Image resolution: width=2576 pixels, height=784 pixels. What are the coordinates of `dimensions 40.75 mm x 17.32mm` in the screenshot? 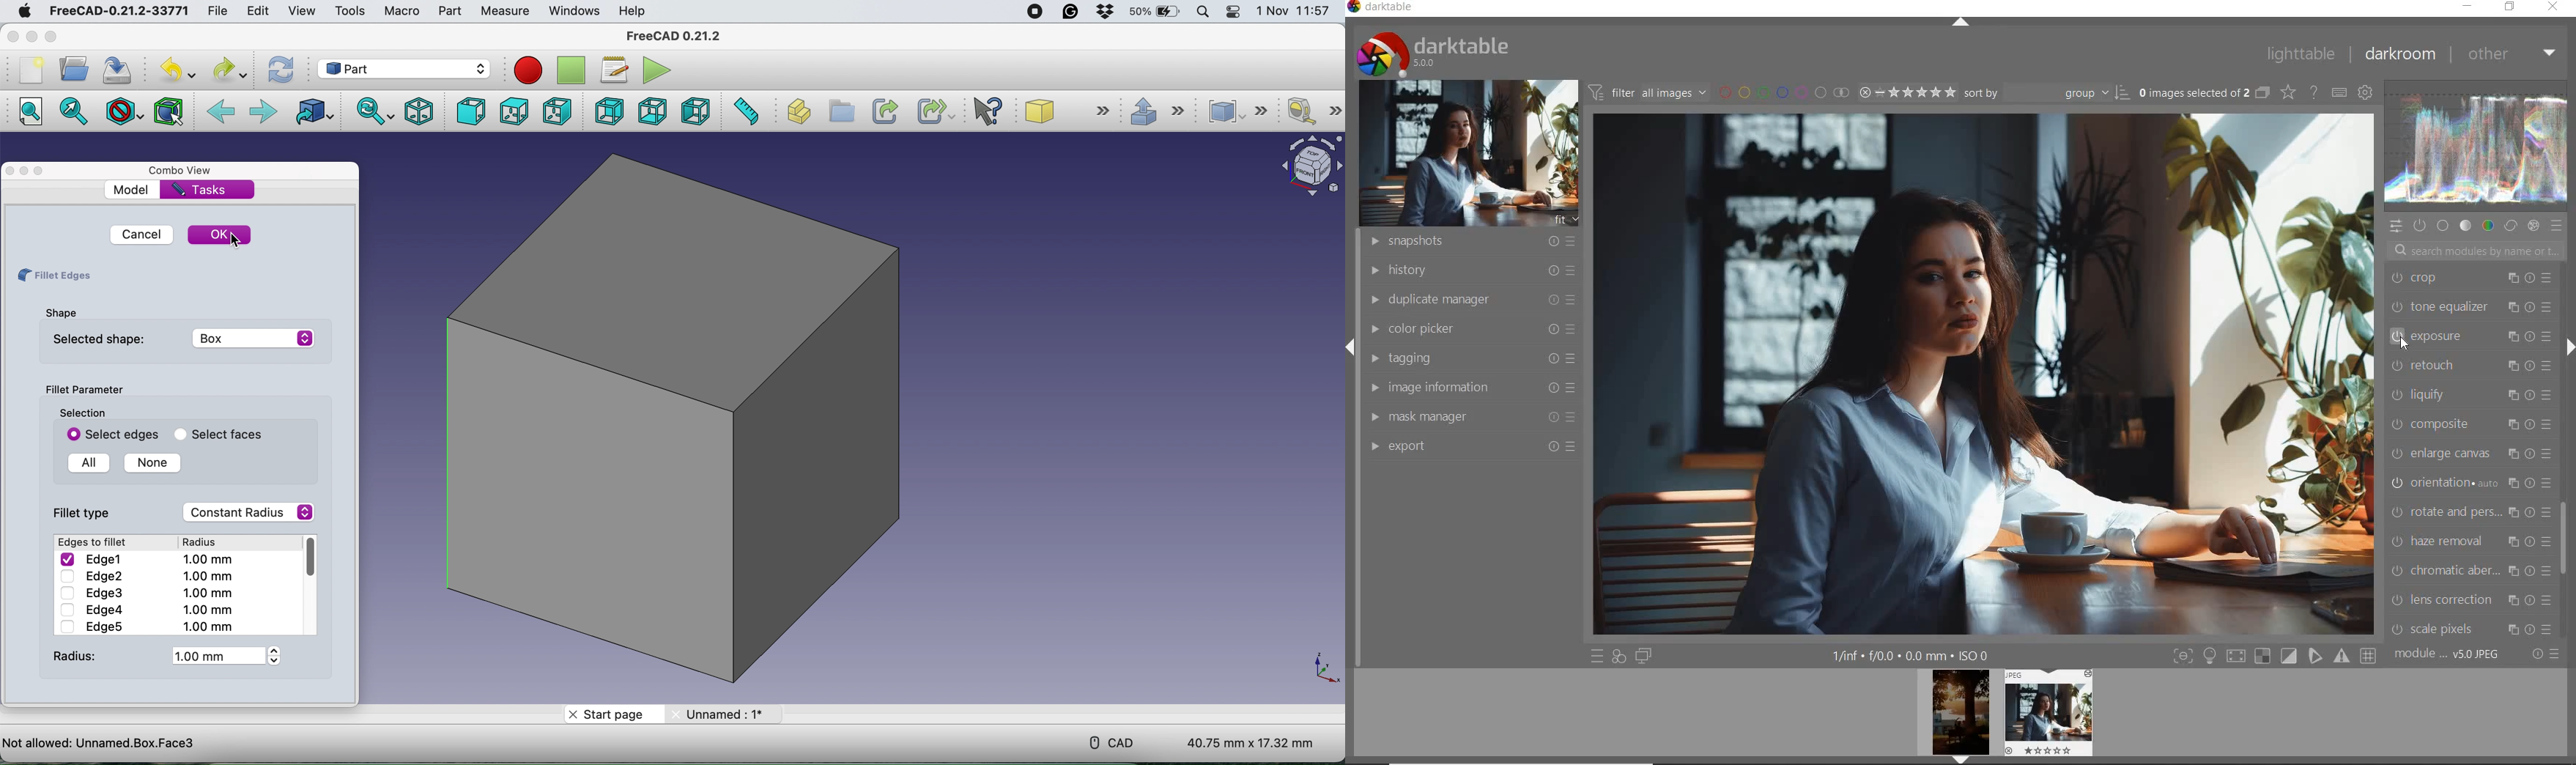 It's located at (1253, 743).